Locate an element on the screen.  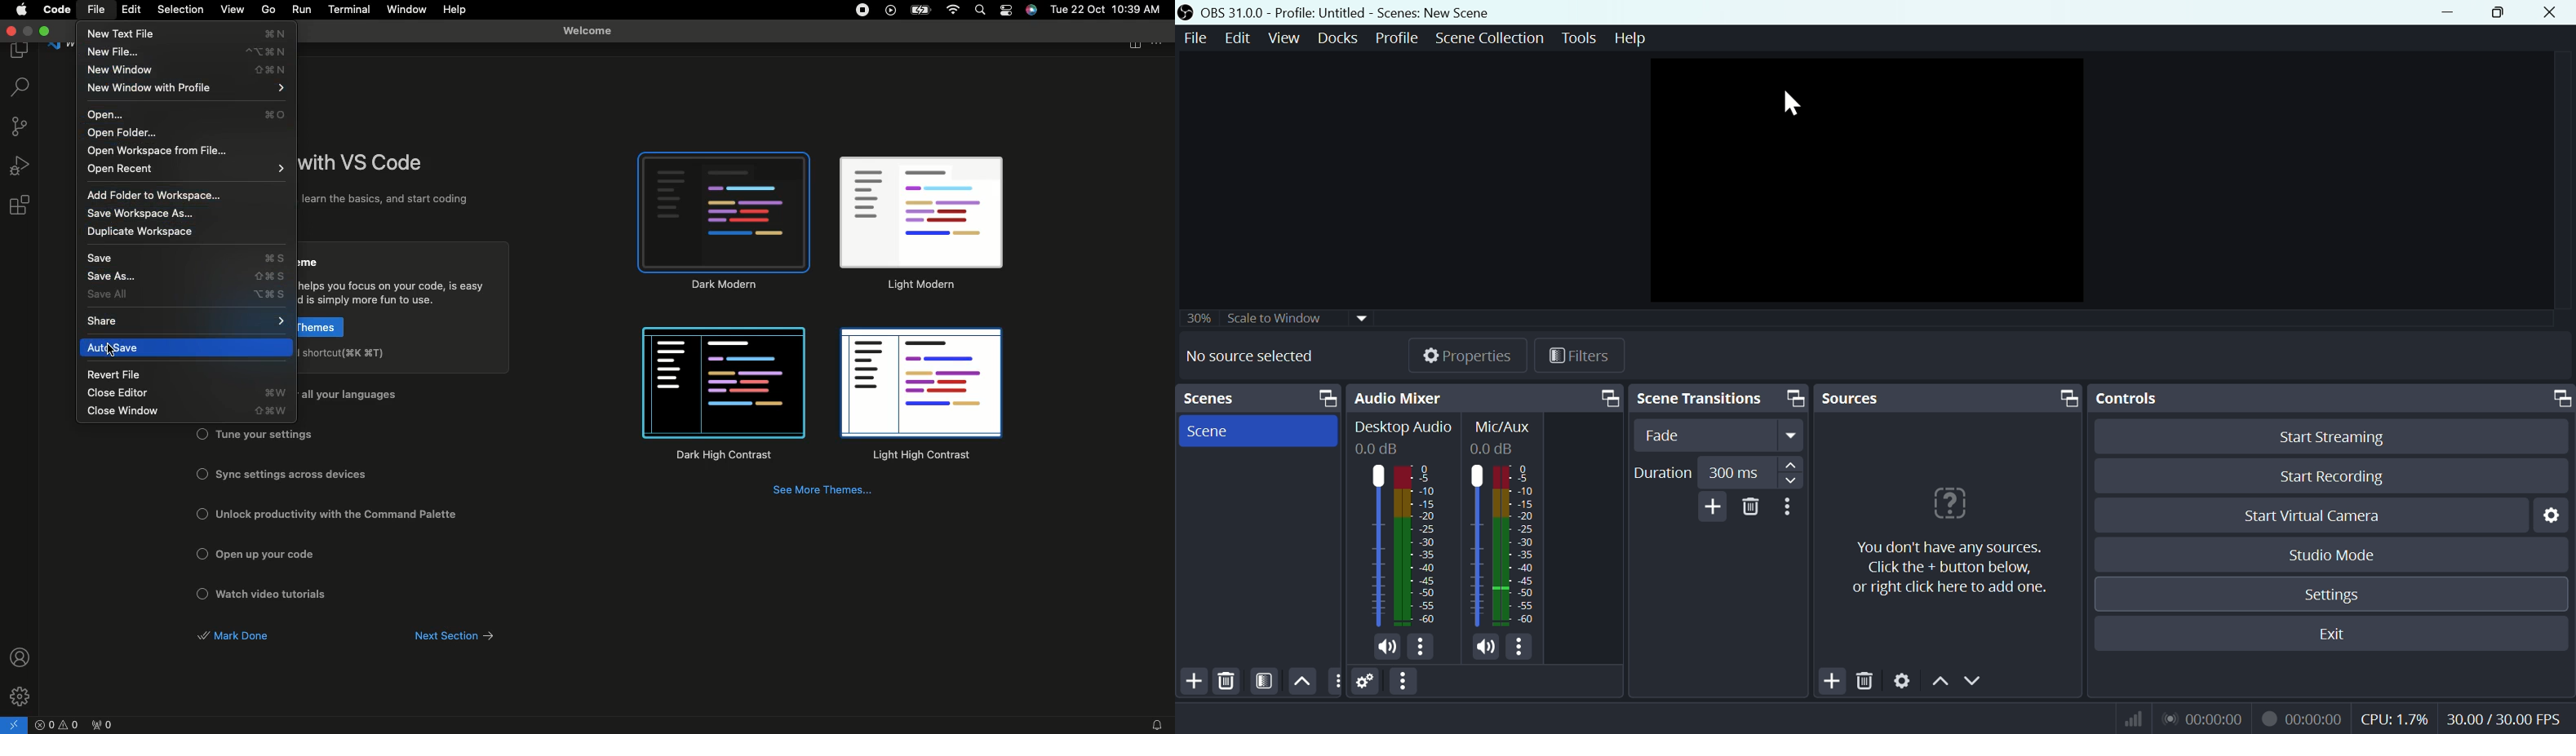
Open  is located at coordinates (193, 114).